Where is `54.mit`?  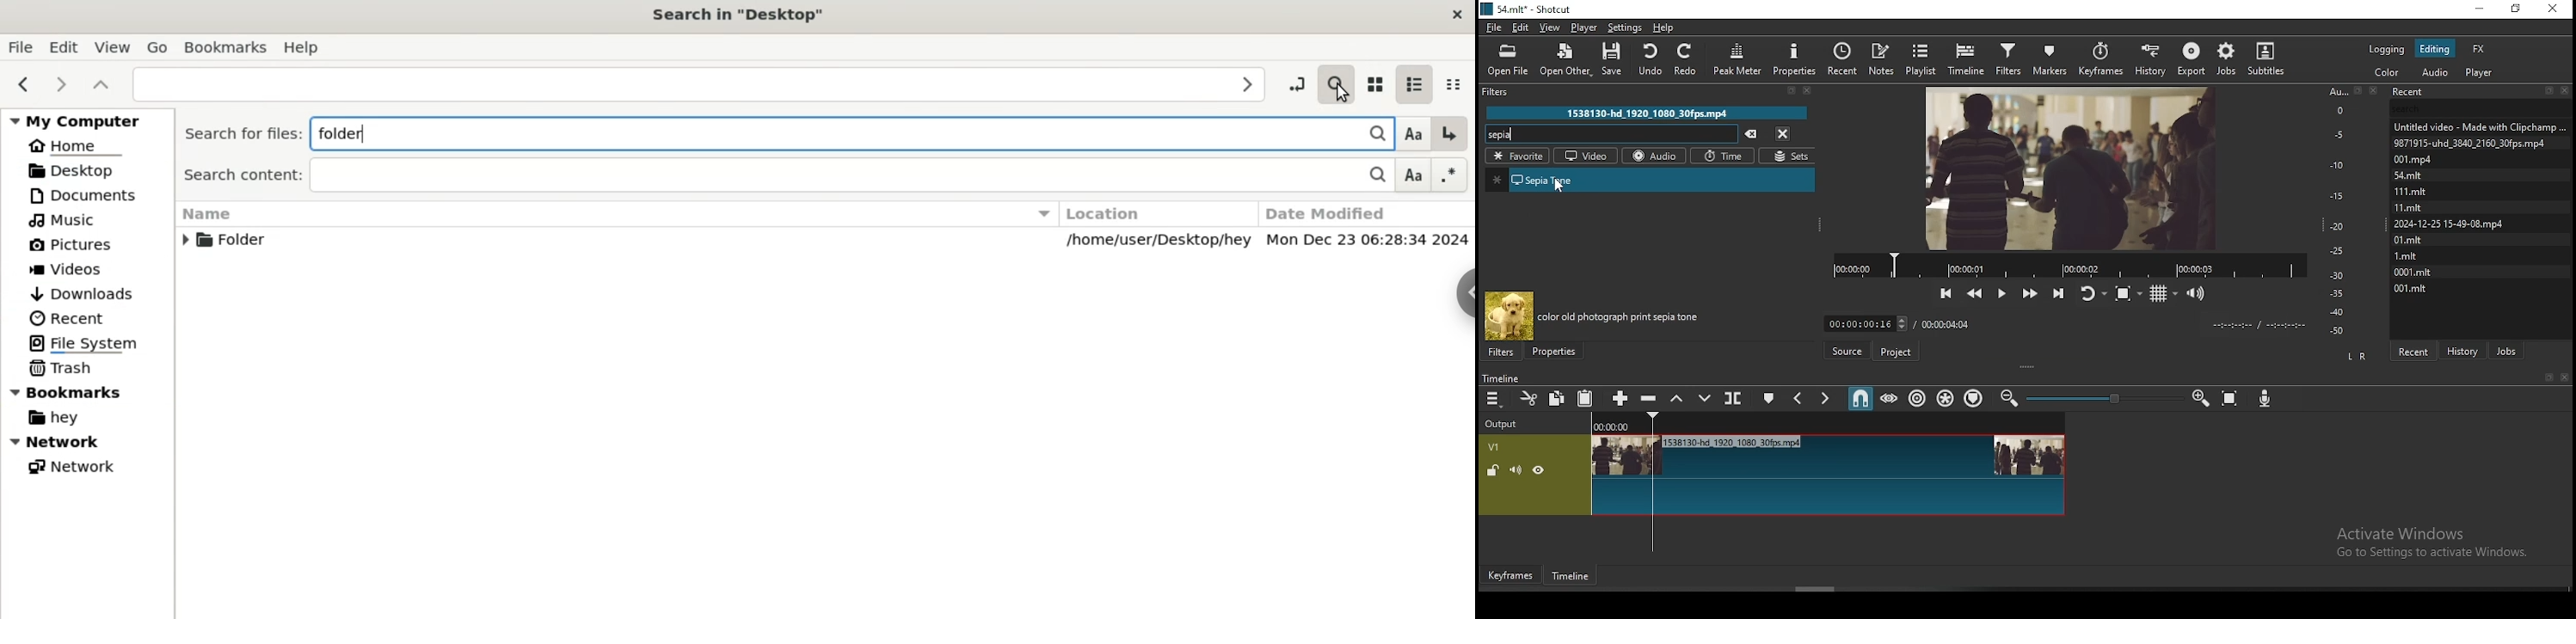
54.mit is located at coordinates (2410, 175).